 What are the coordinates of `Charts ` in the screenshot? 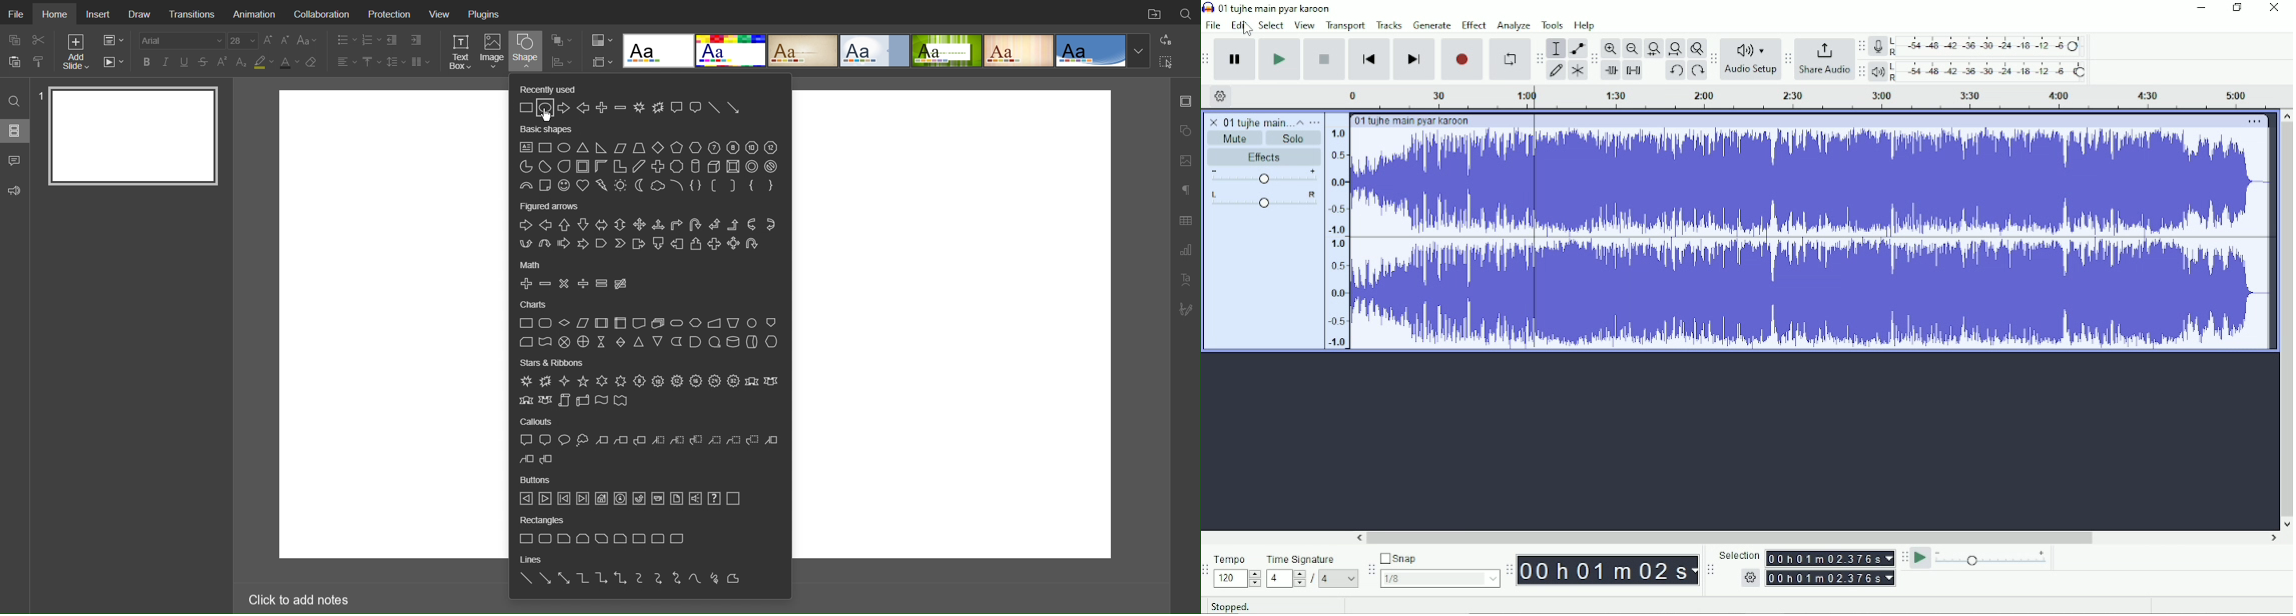 It's located at (648, 325).